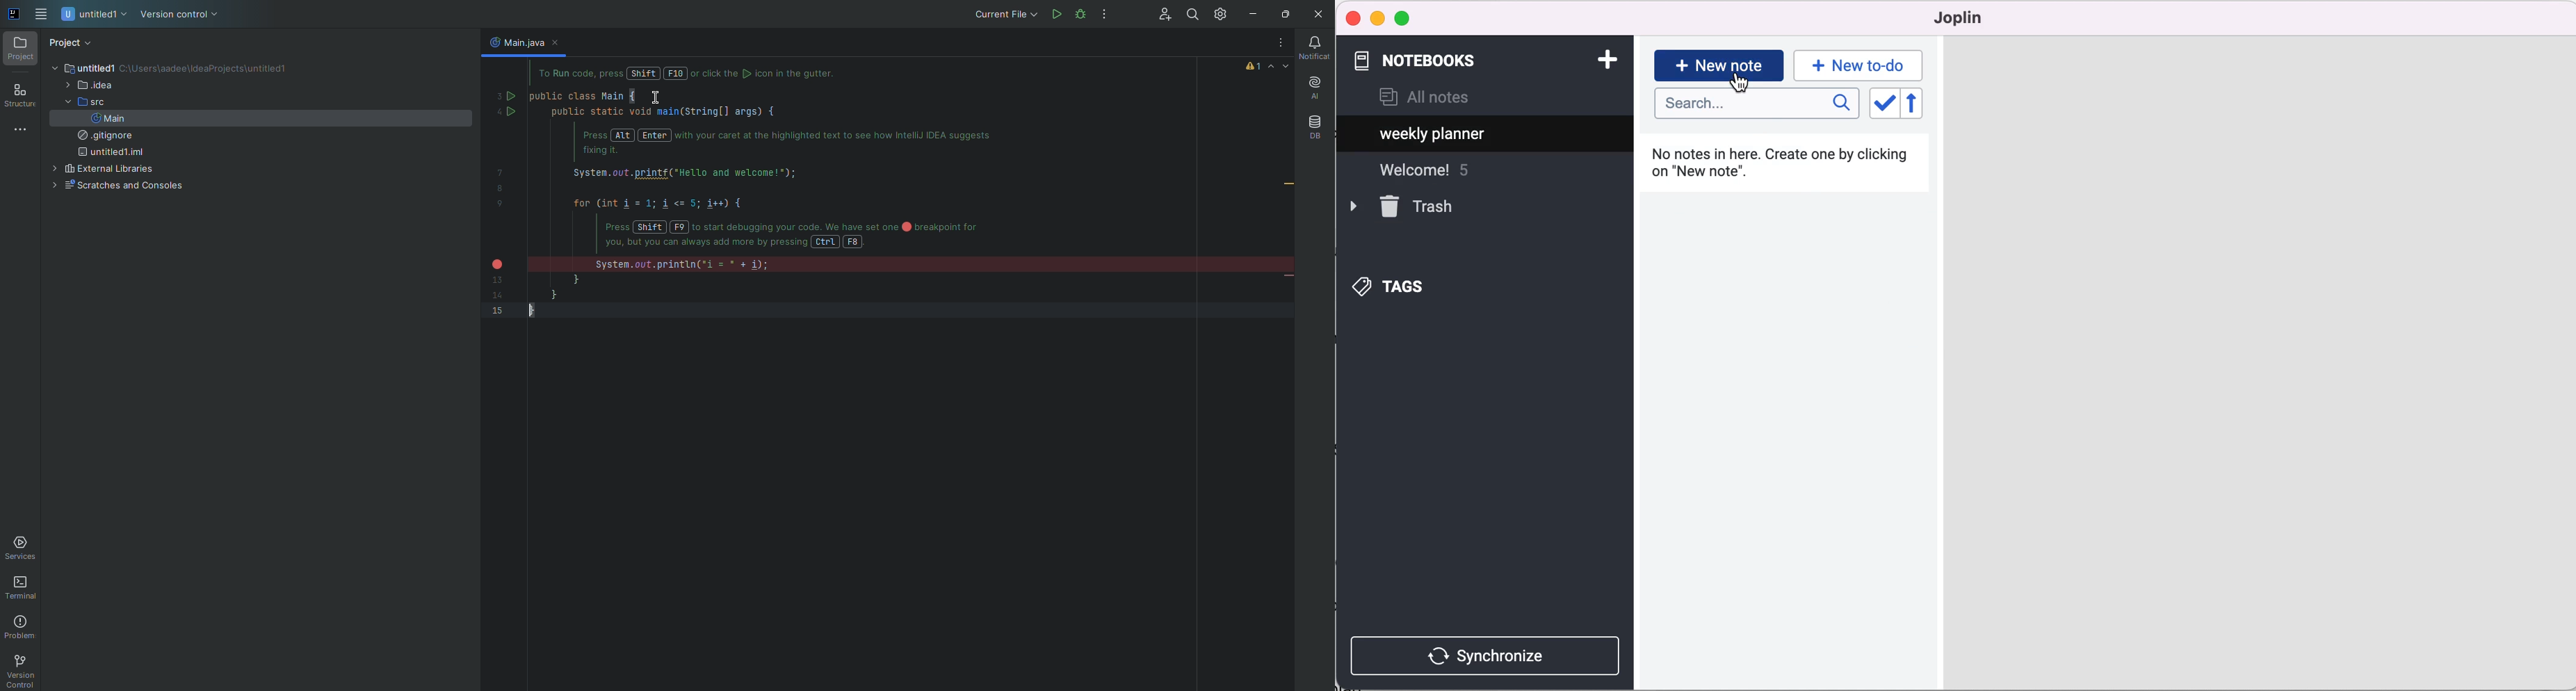 This screenshot has width=2576, height=700. Describe the element at coordinates (1741, 86) in the screenshot. I see `cursor` at that location.